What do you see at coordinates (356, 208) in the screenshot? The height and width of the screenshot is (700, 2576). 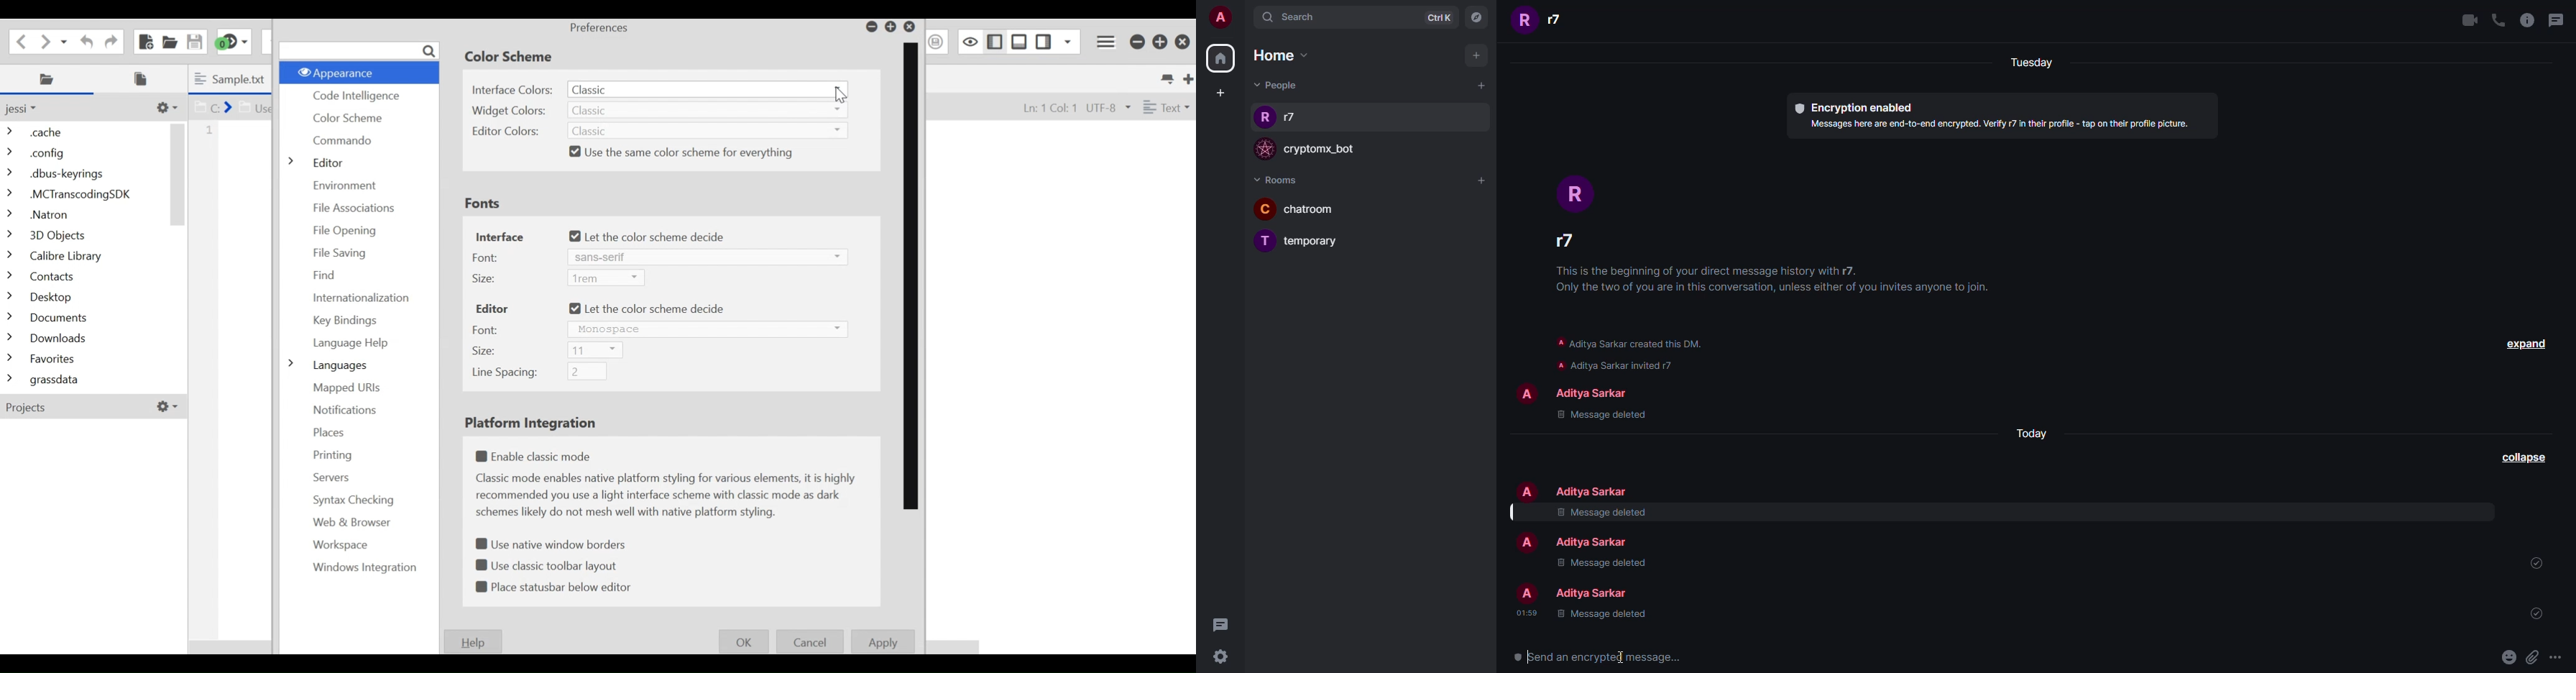 I see `File Association` at bounding box center [356, 208].